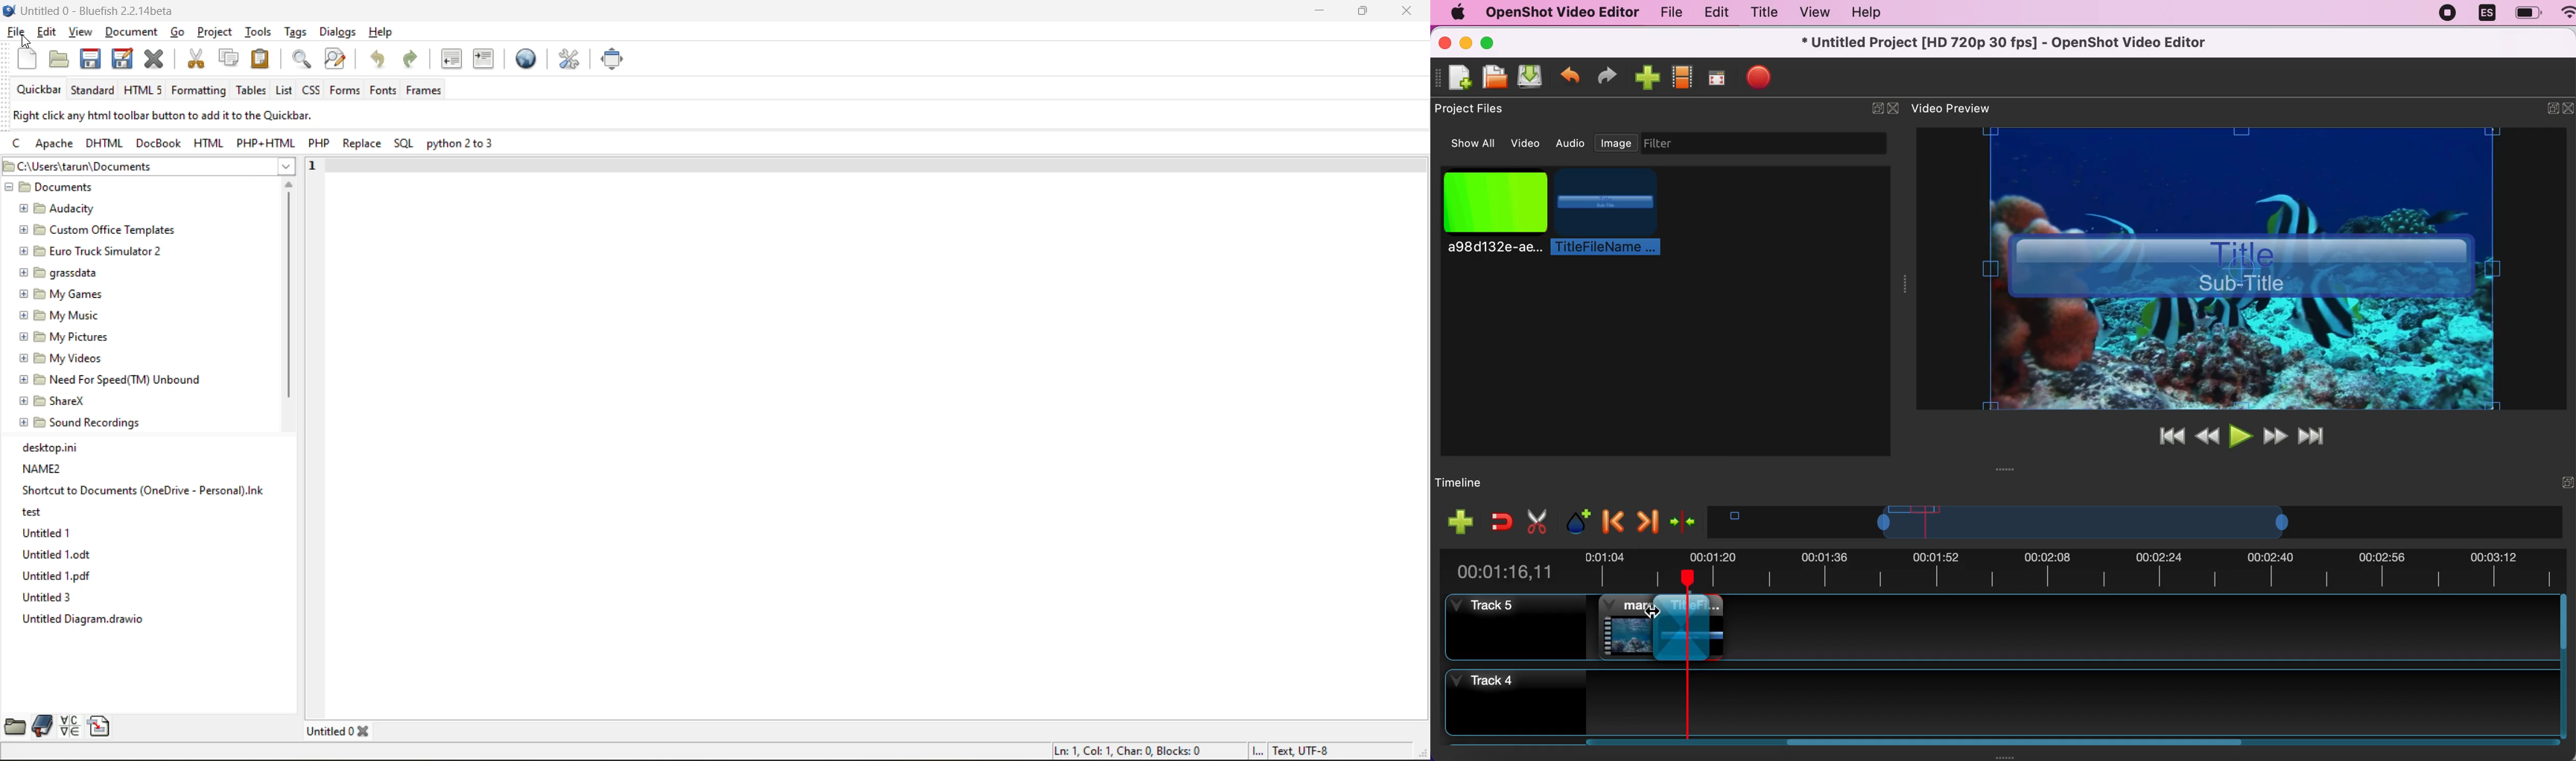  What do you see at coordinates (90, 59) in the screenshot?
I see `save` at bounding box center [90, 59].